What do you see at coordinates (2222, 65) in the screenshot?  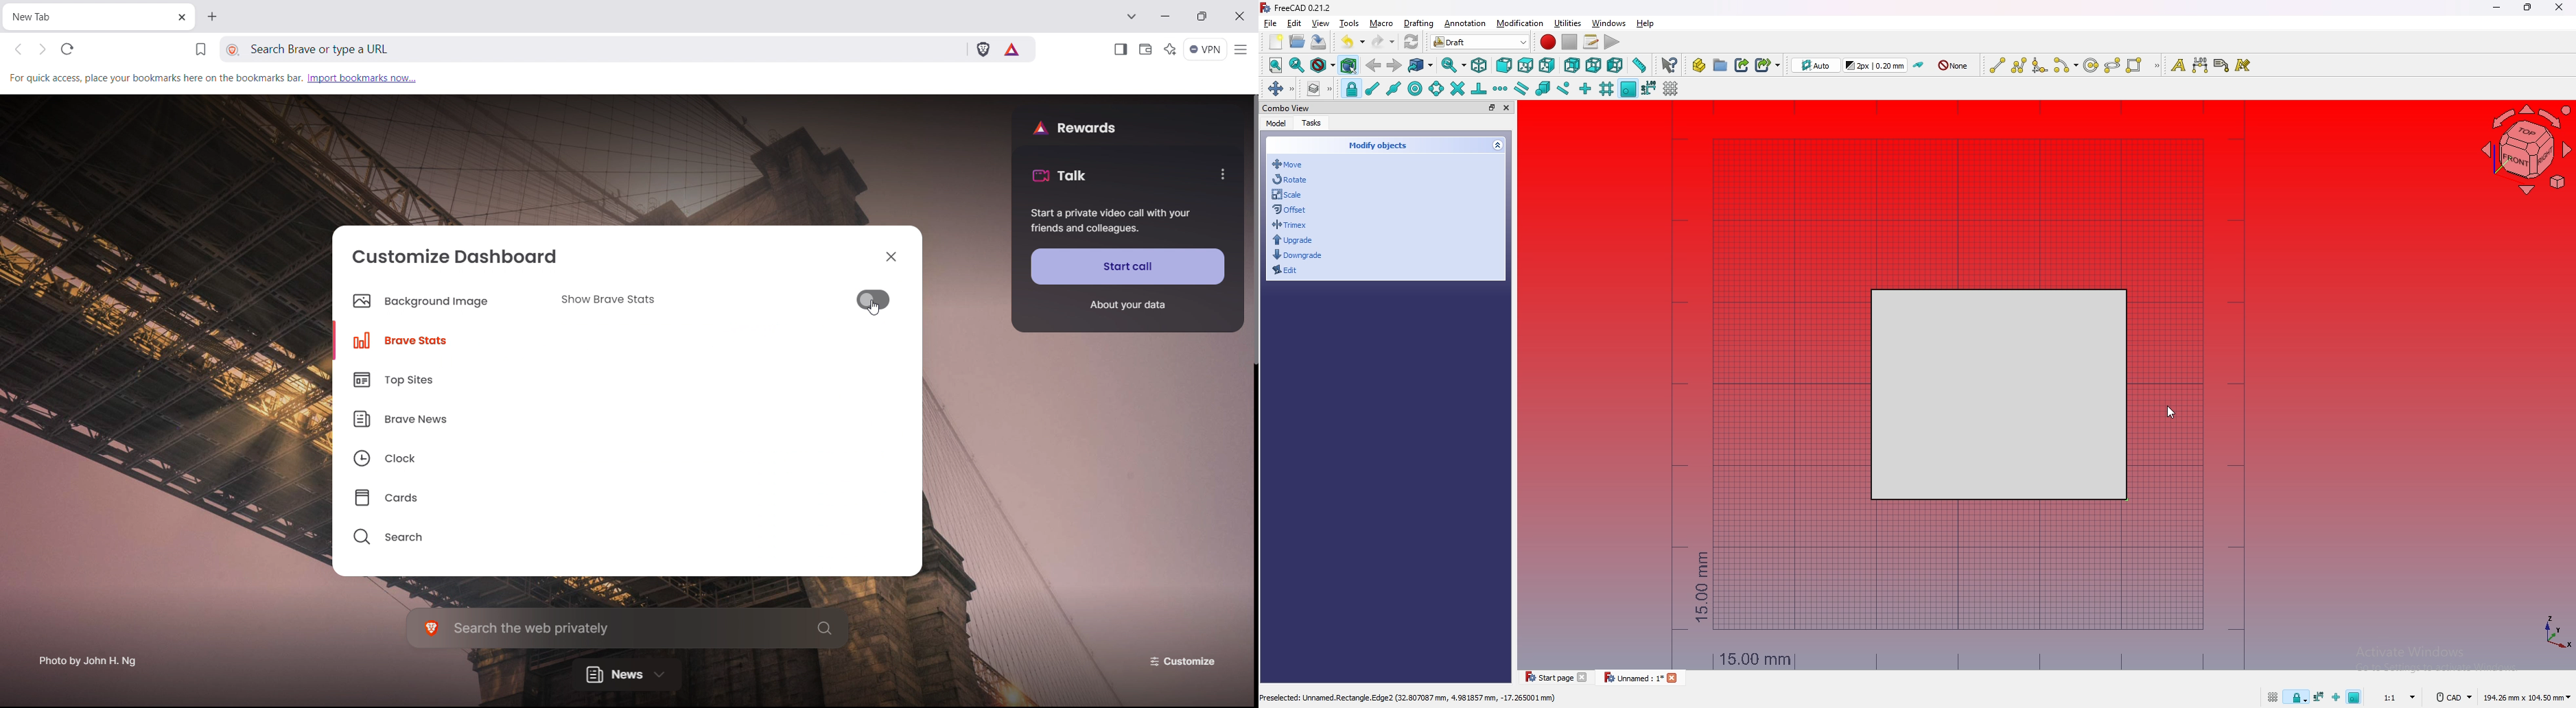 I see `label` at bounding box center [2222, 65].